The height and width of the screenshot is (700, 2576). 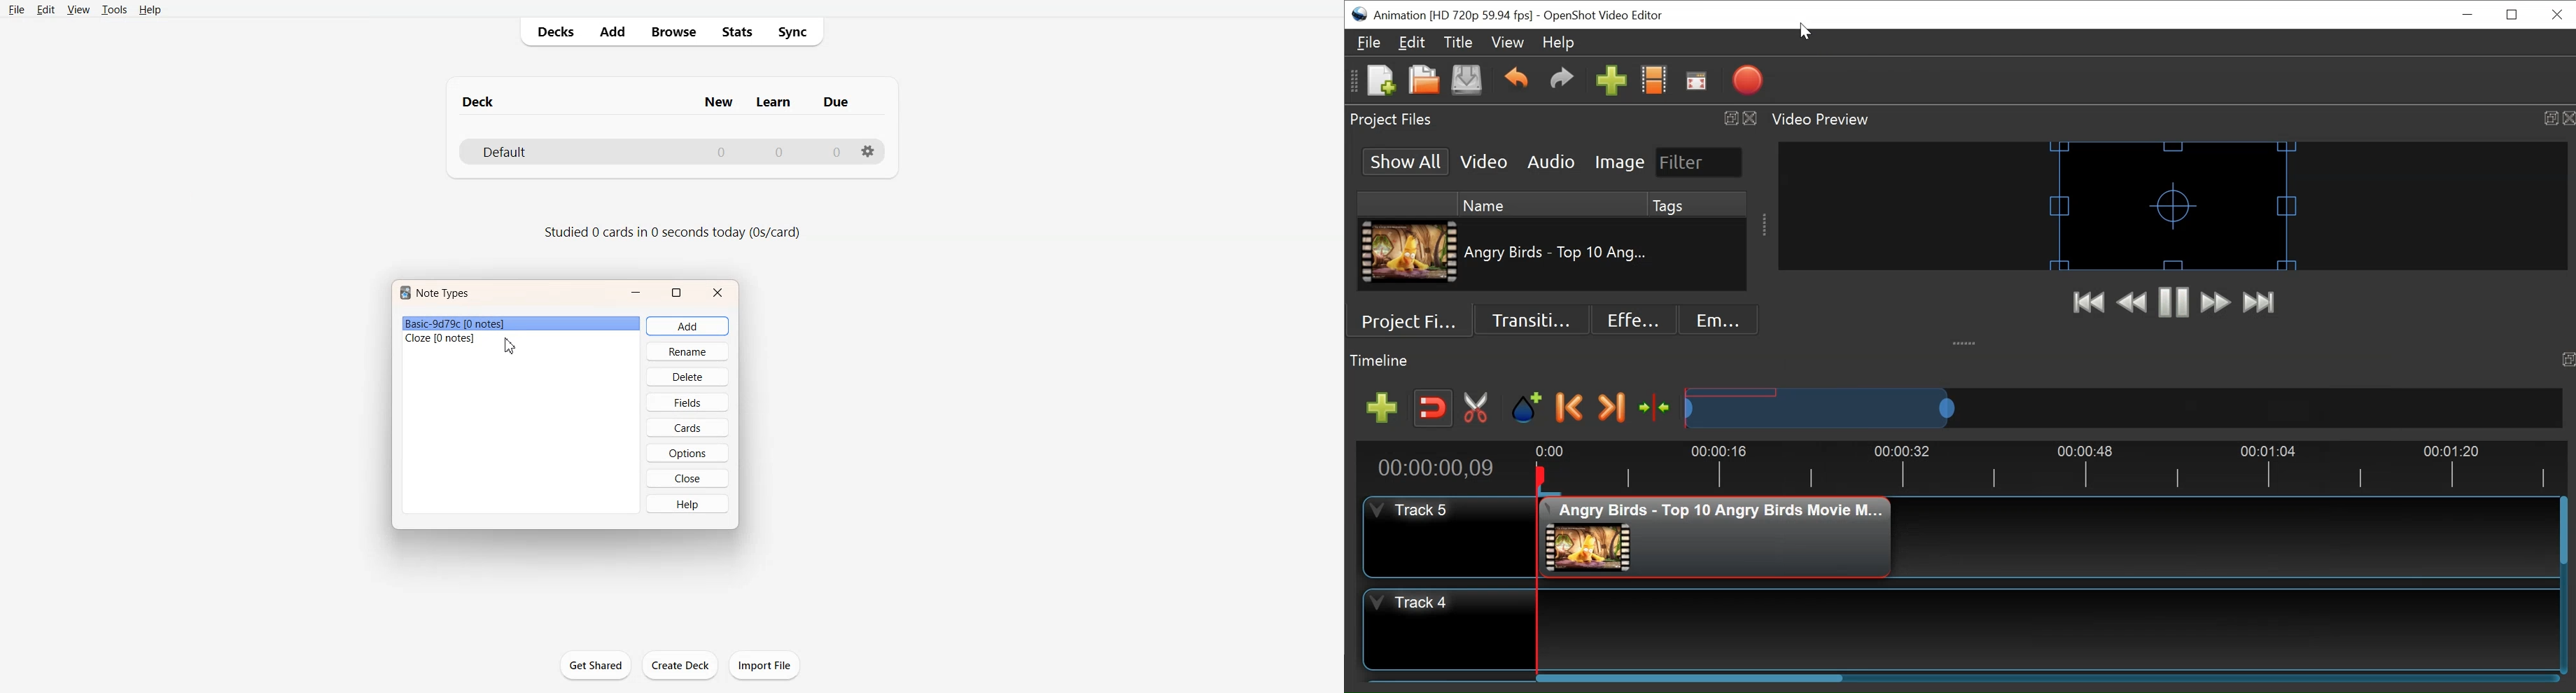 I want to click on Add, so click(x=611, y=31).